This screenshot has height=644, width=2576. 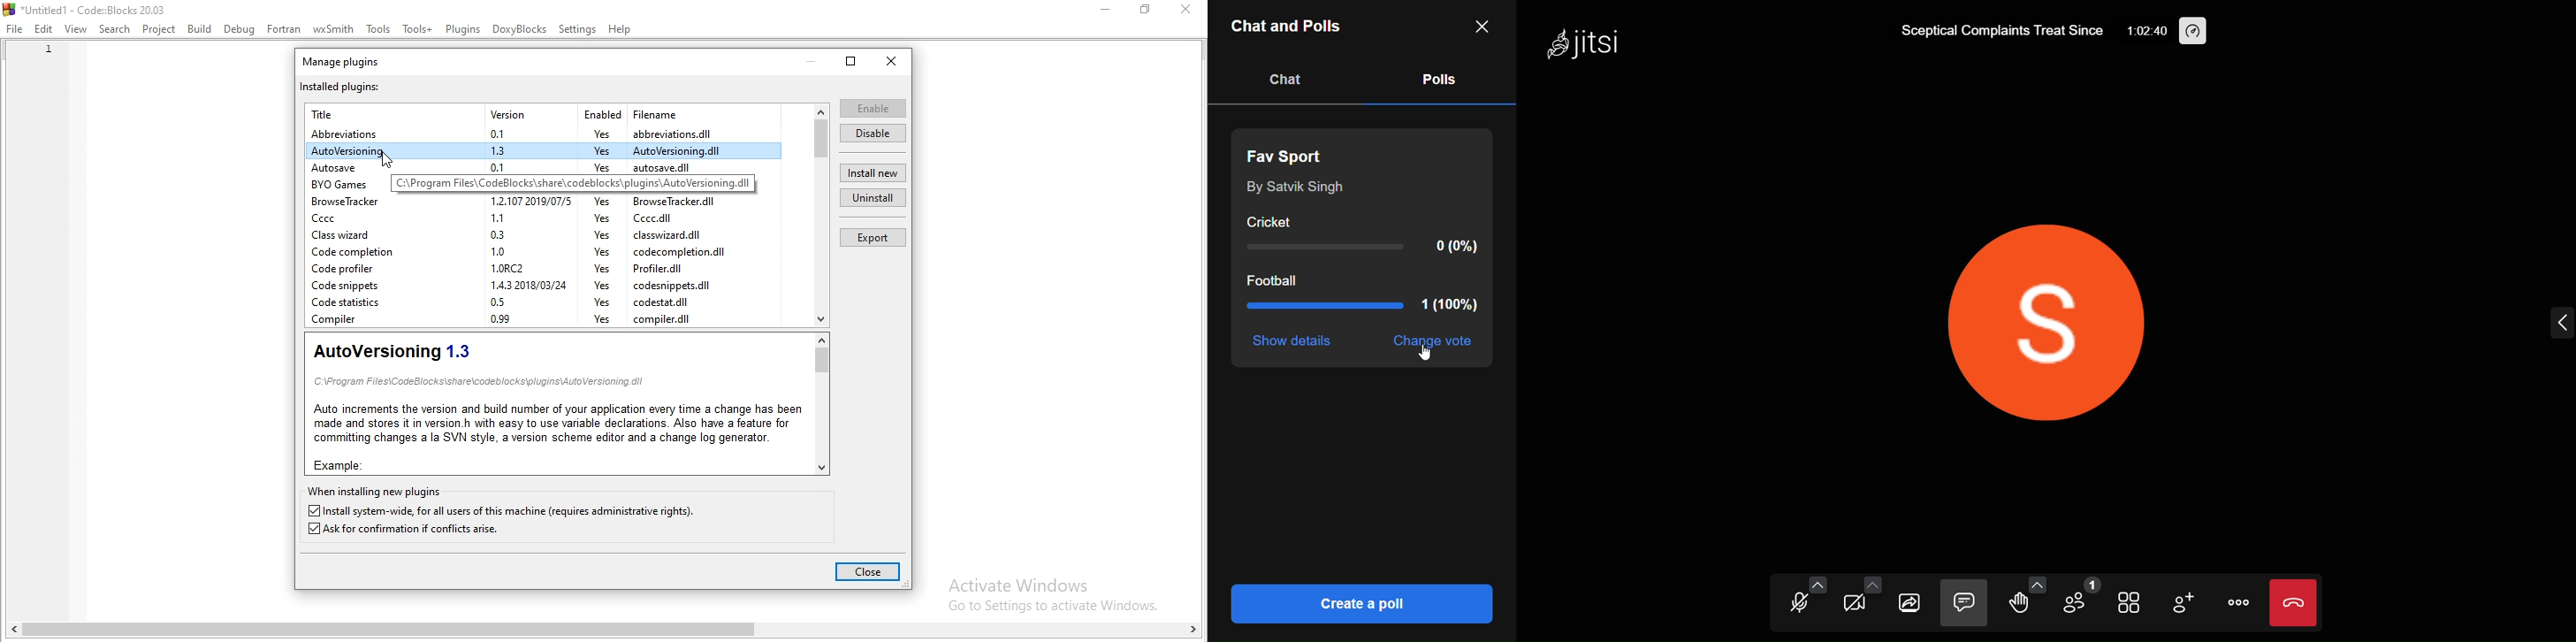 What do you see at coordinates (75, 30) in the screenshot?
I see `View` at bounding box center [75, 30].